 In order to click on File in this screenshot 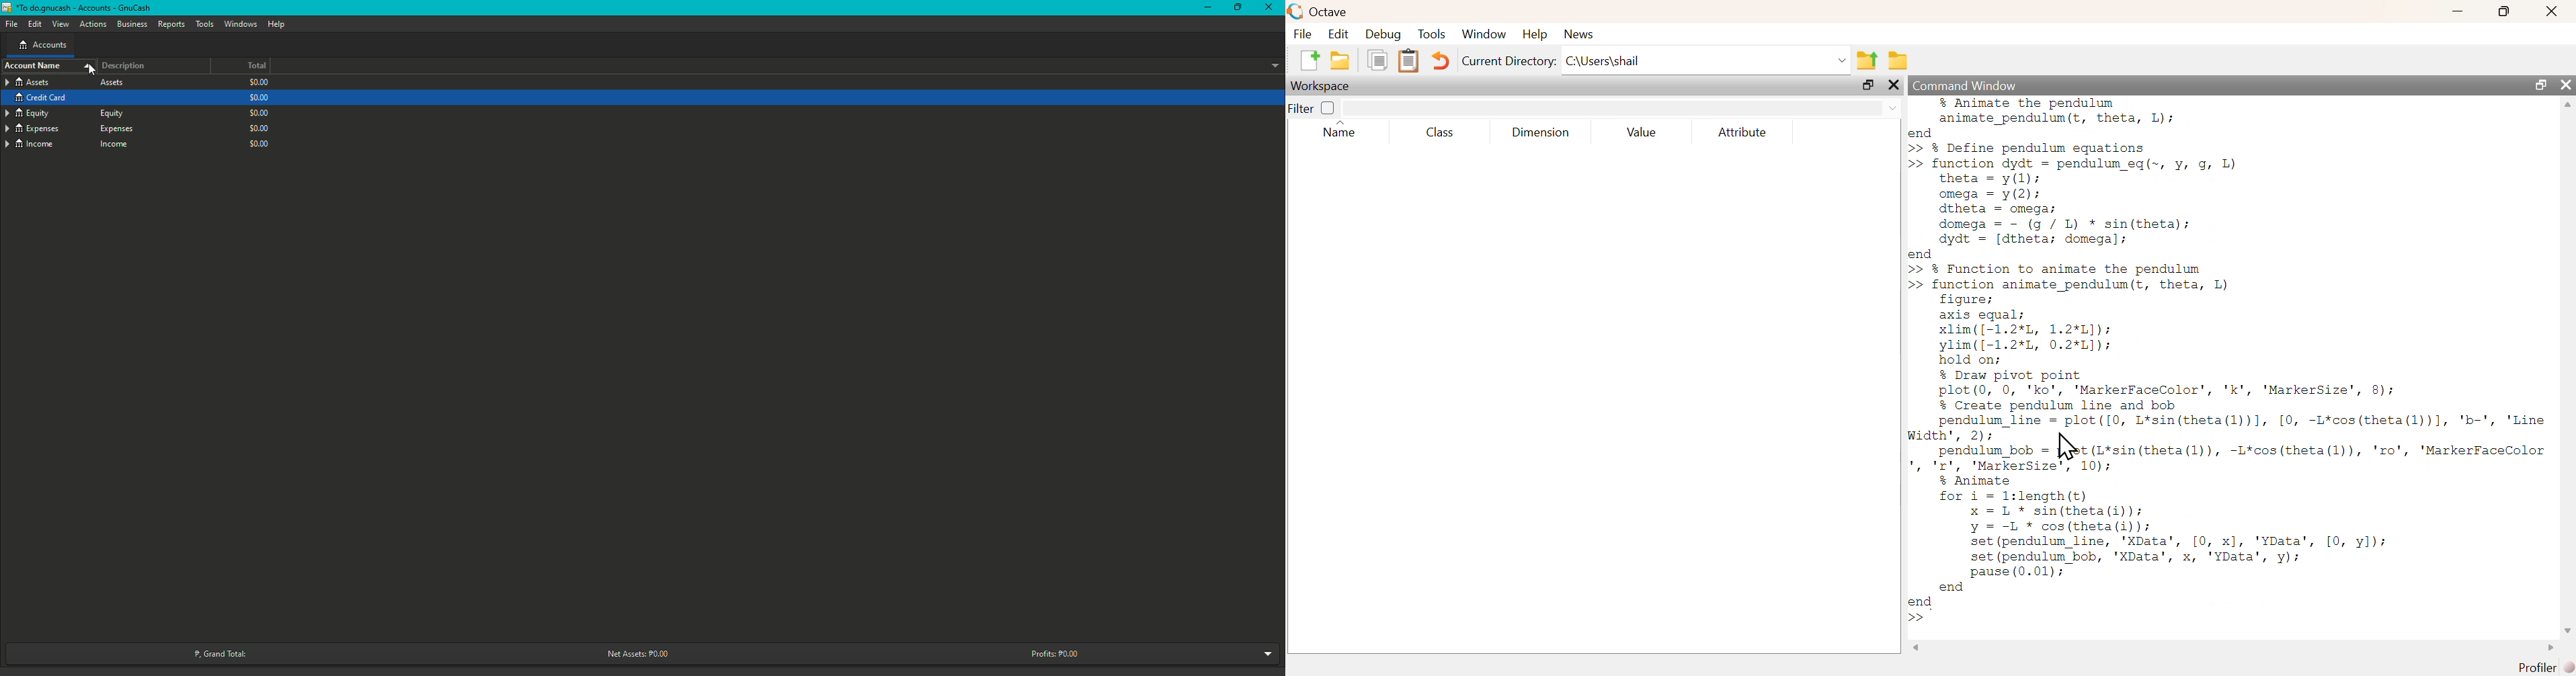, I will do `click(9, 25)`.